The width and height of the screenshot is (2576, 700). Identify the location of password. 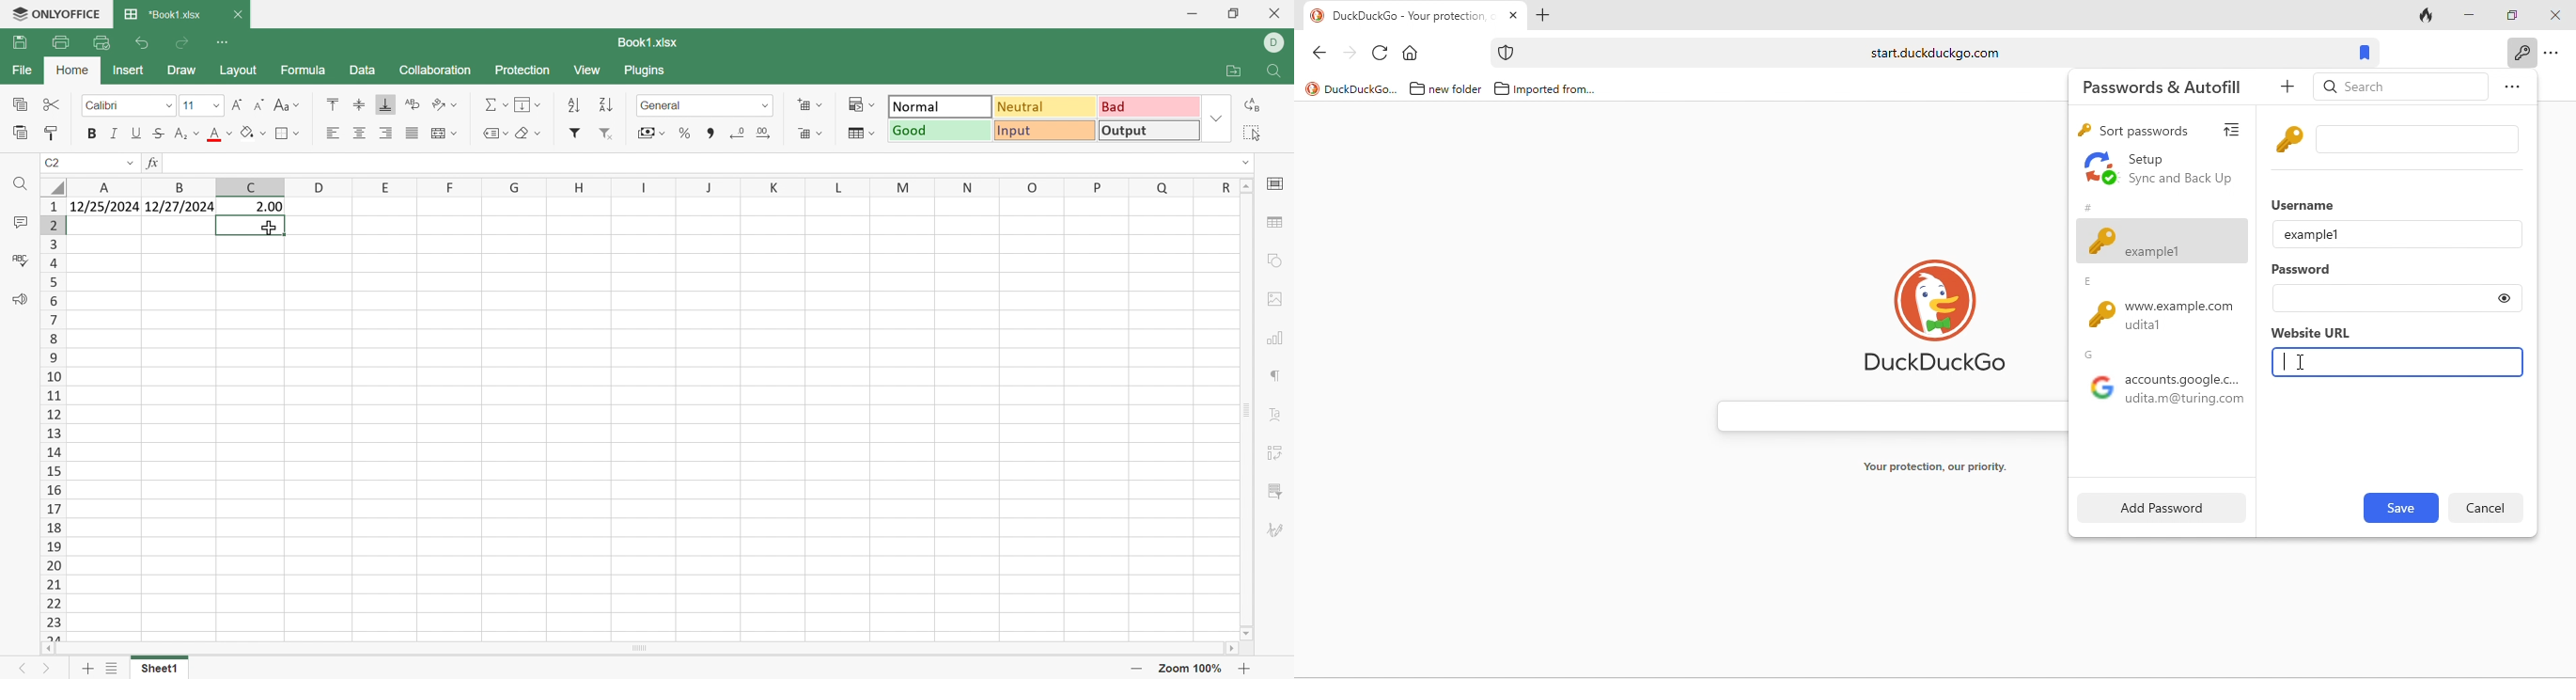
(2303, 271).